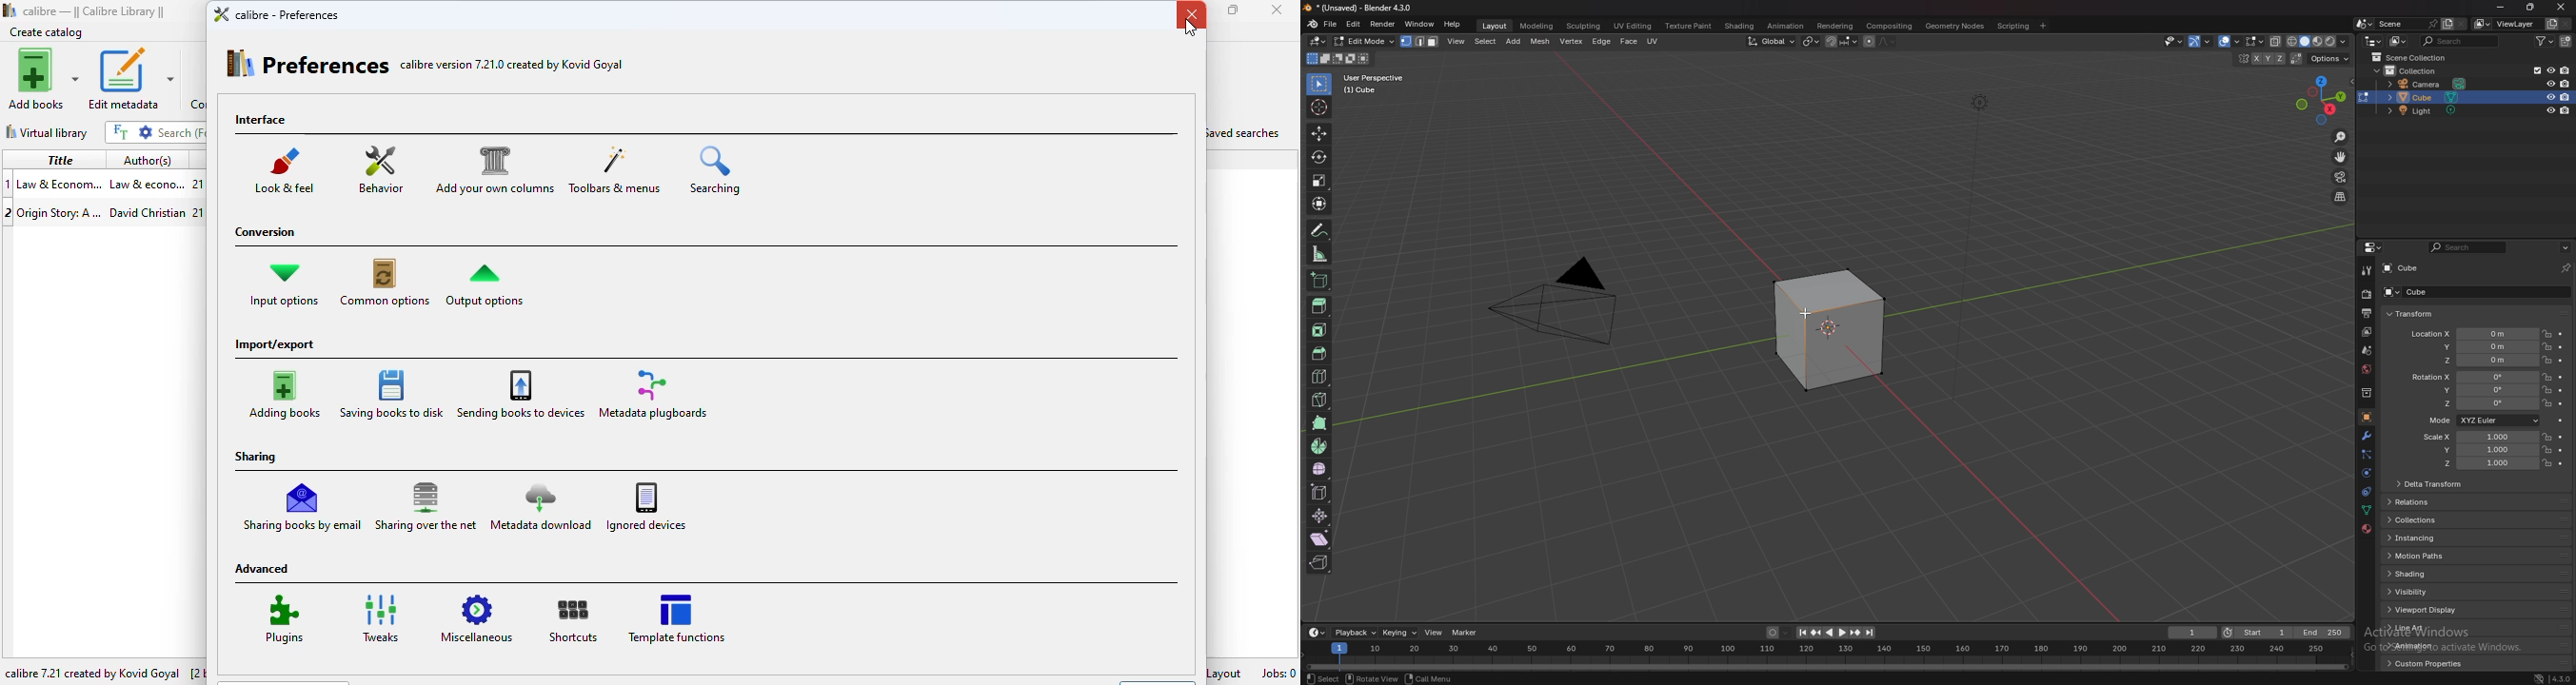 This screenshot has height=700, width=2576. I want to click on select, so click(1322, 677).